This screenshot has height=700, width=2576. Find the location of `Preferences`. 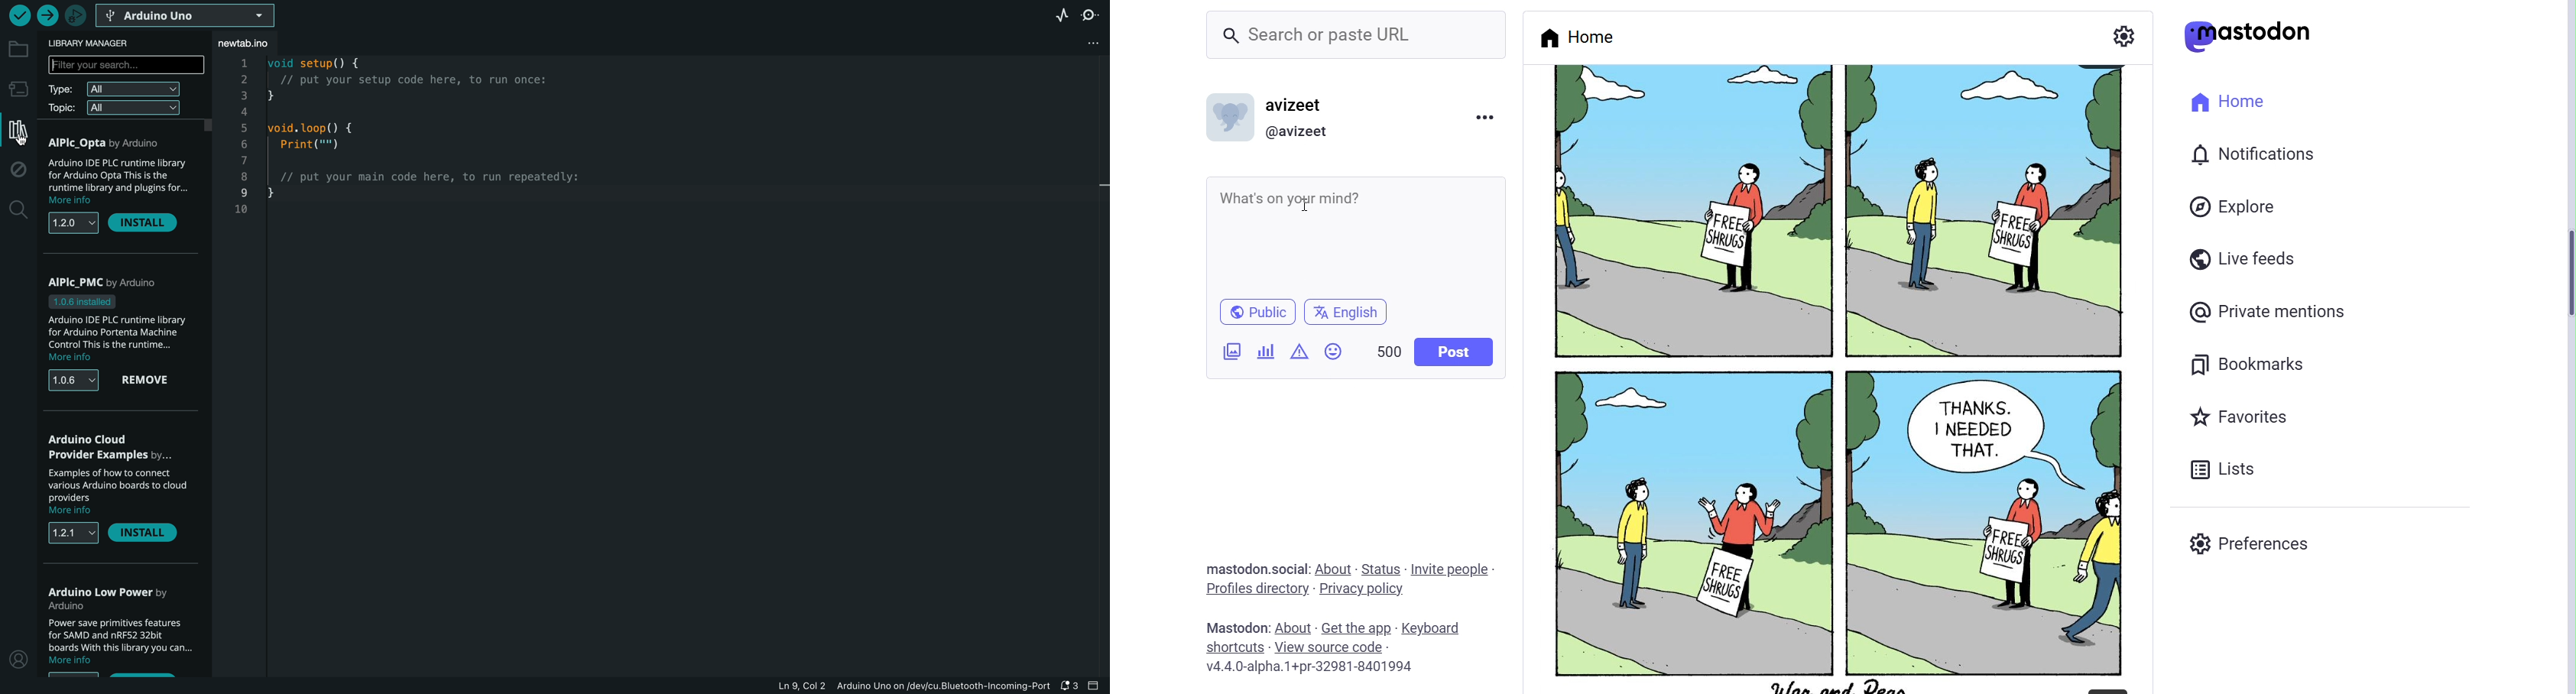

Preferences is located at coordinates (2254, 541).